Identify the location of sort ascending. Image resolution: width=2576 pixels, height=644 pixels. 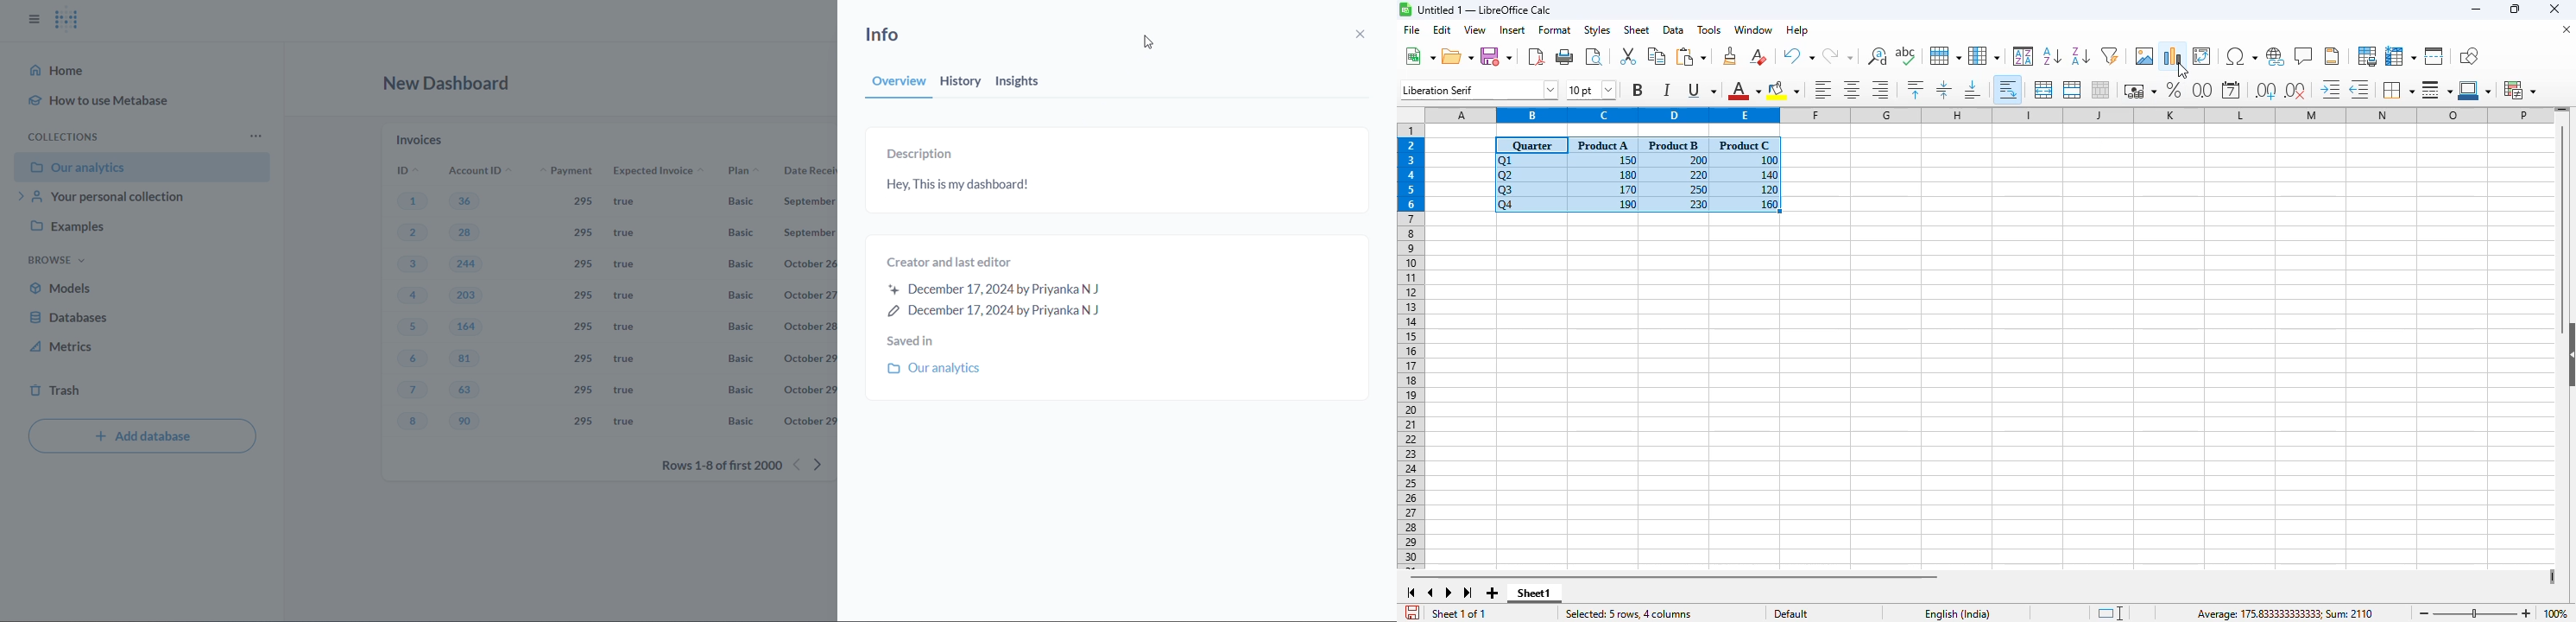
(2053, 56).